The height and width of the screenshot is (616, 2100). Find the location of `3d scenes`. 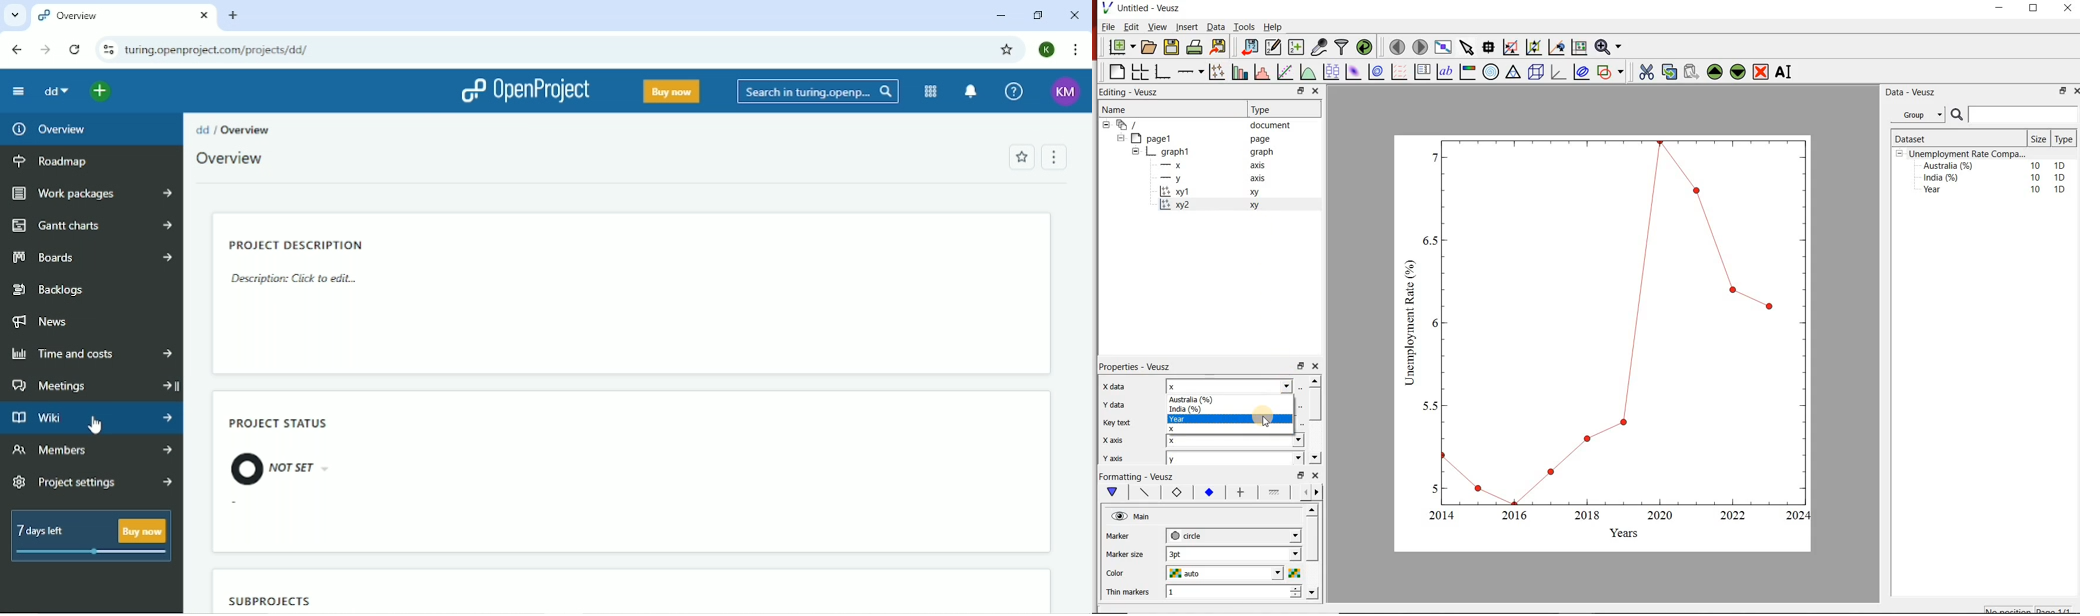

3d scenes is located at coordinates (1534, 71).